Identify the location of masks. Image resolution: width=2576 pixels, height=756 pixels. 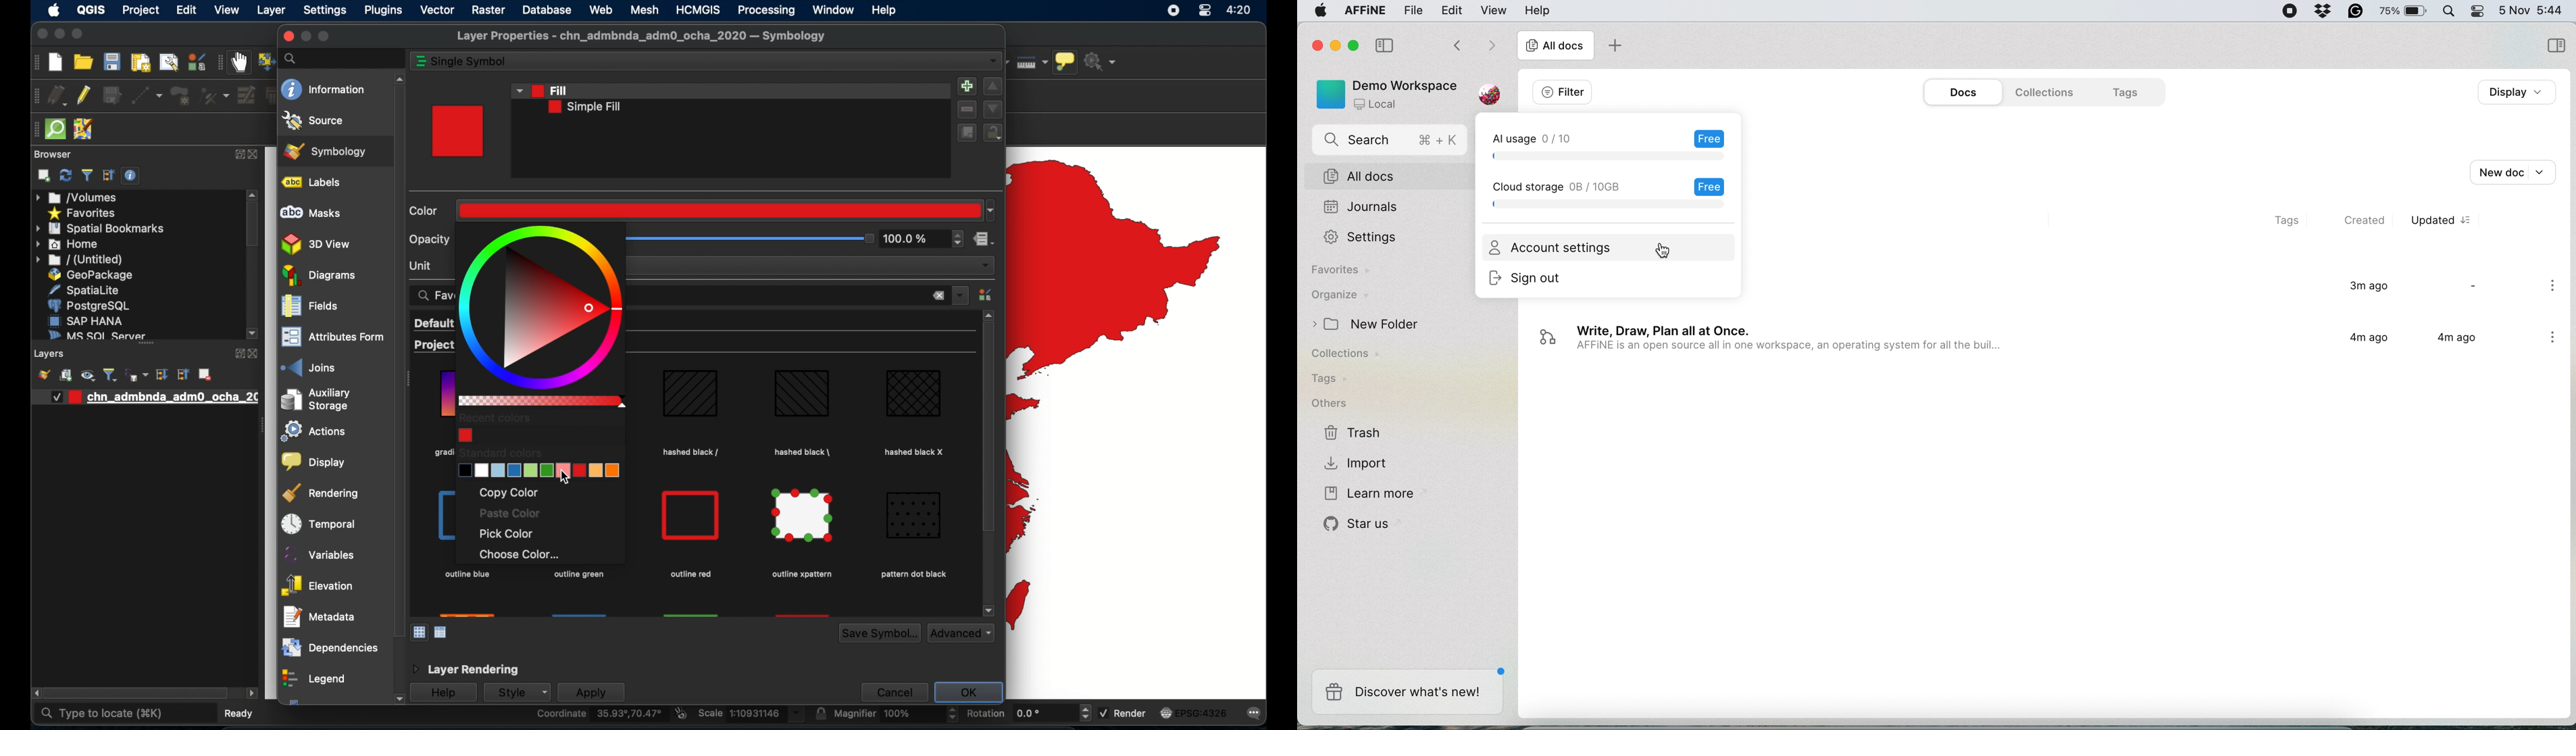
(310, 213).